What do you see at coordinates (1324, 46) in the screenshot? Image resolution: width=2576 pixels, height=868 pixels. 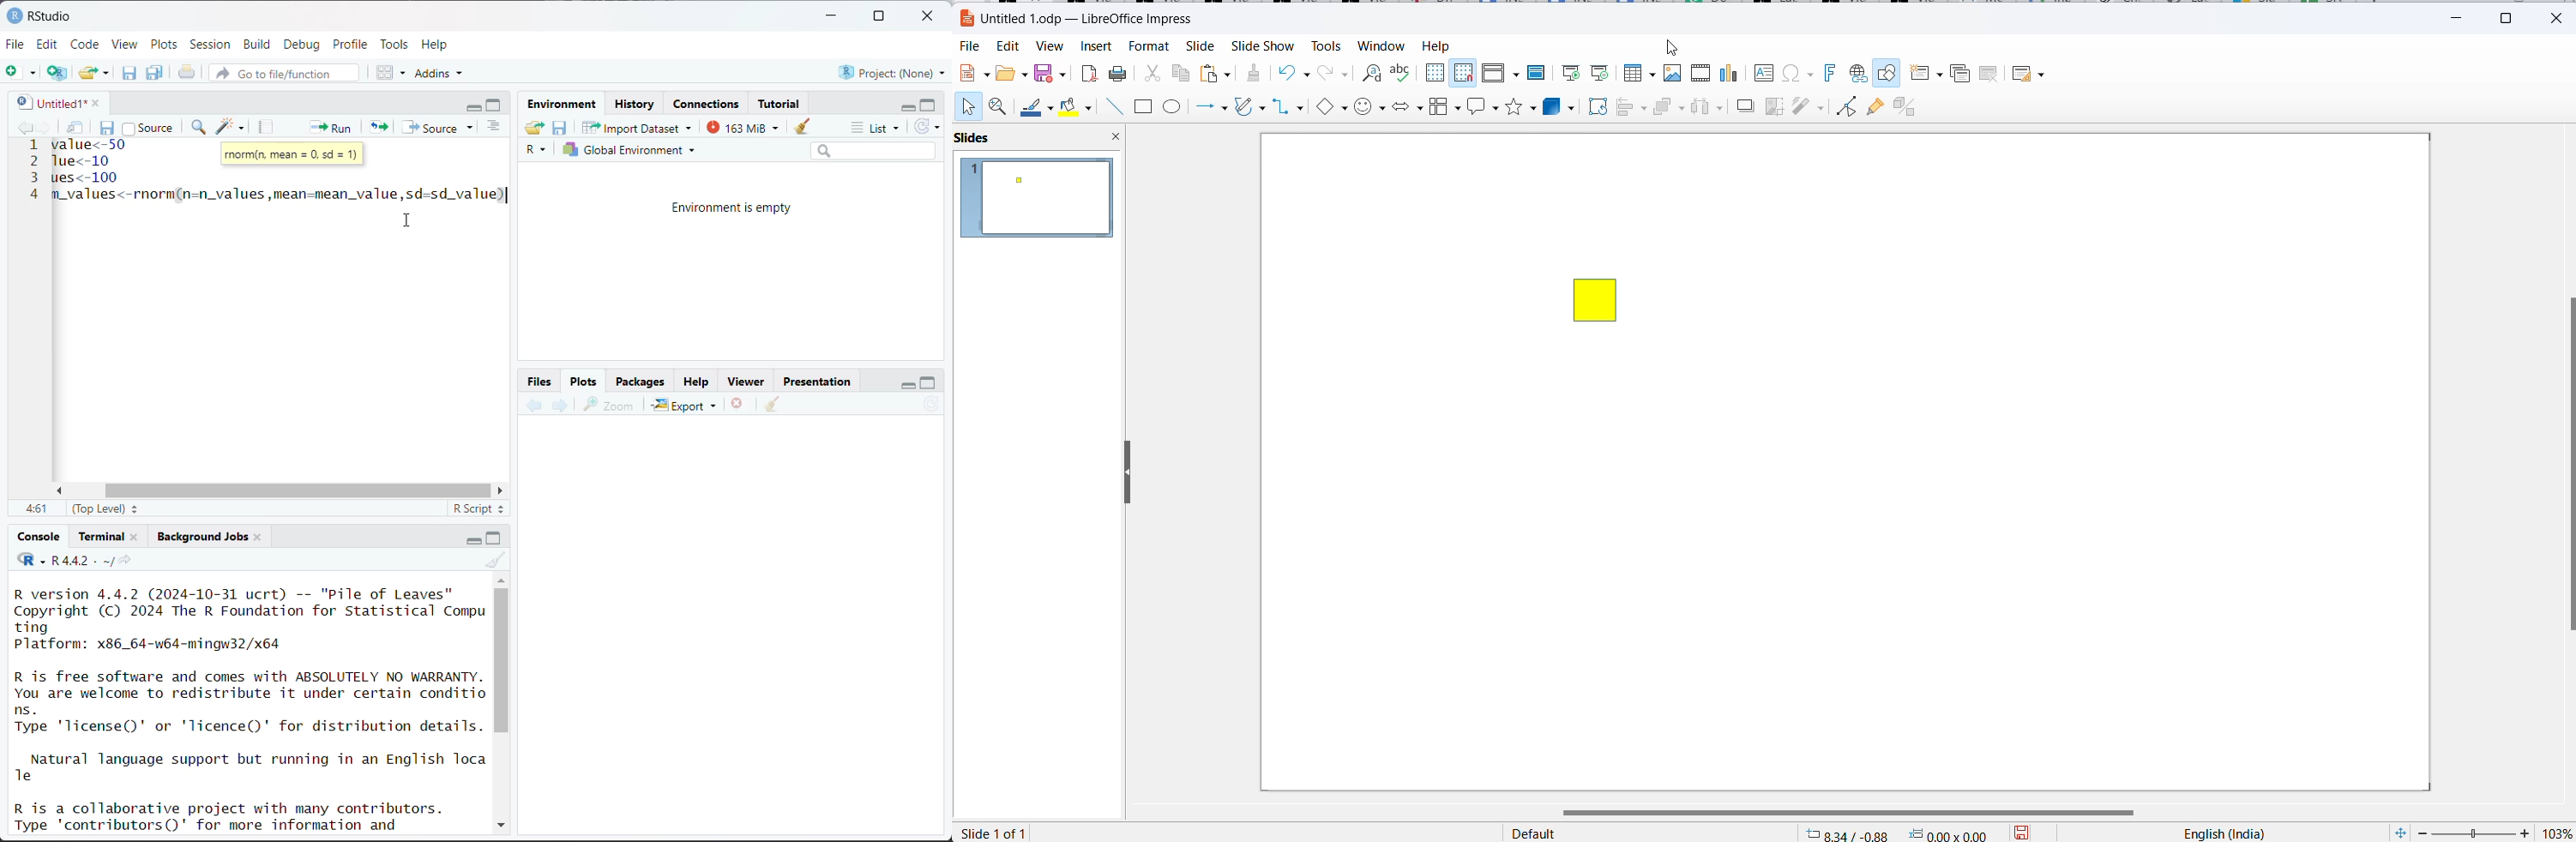 I see `Tools` at bounding box center [1324, 46].